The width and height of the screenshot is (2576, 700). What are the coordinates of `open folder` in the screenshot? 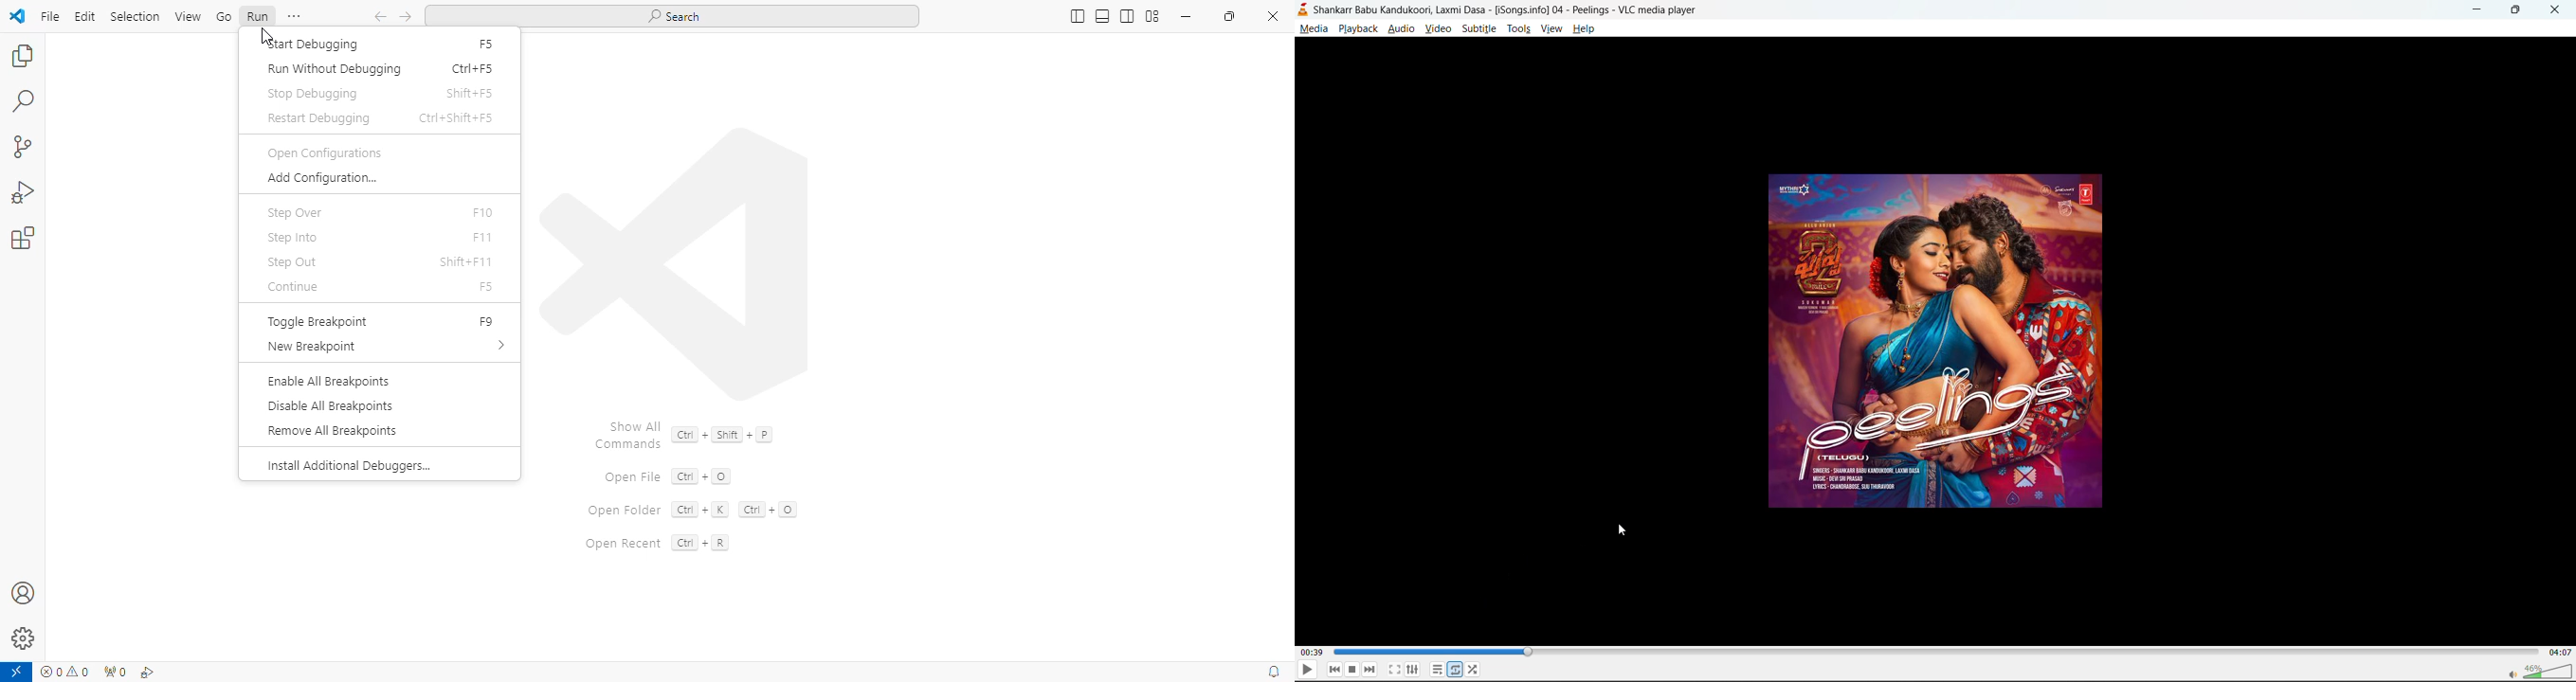 It's located at (623, 511).